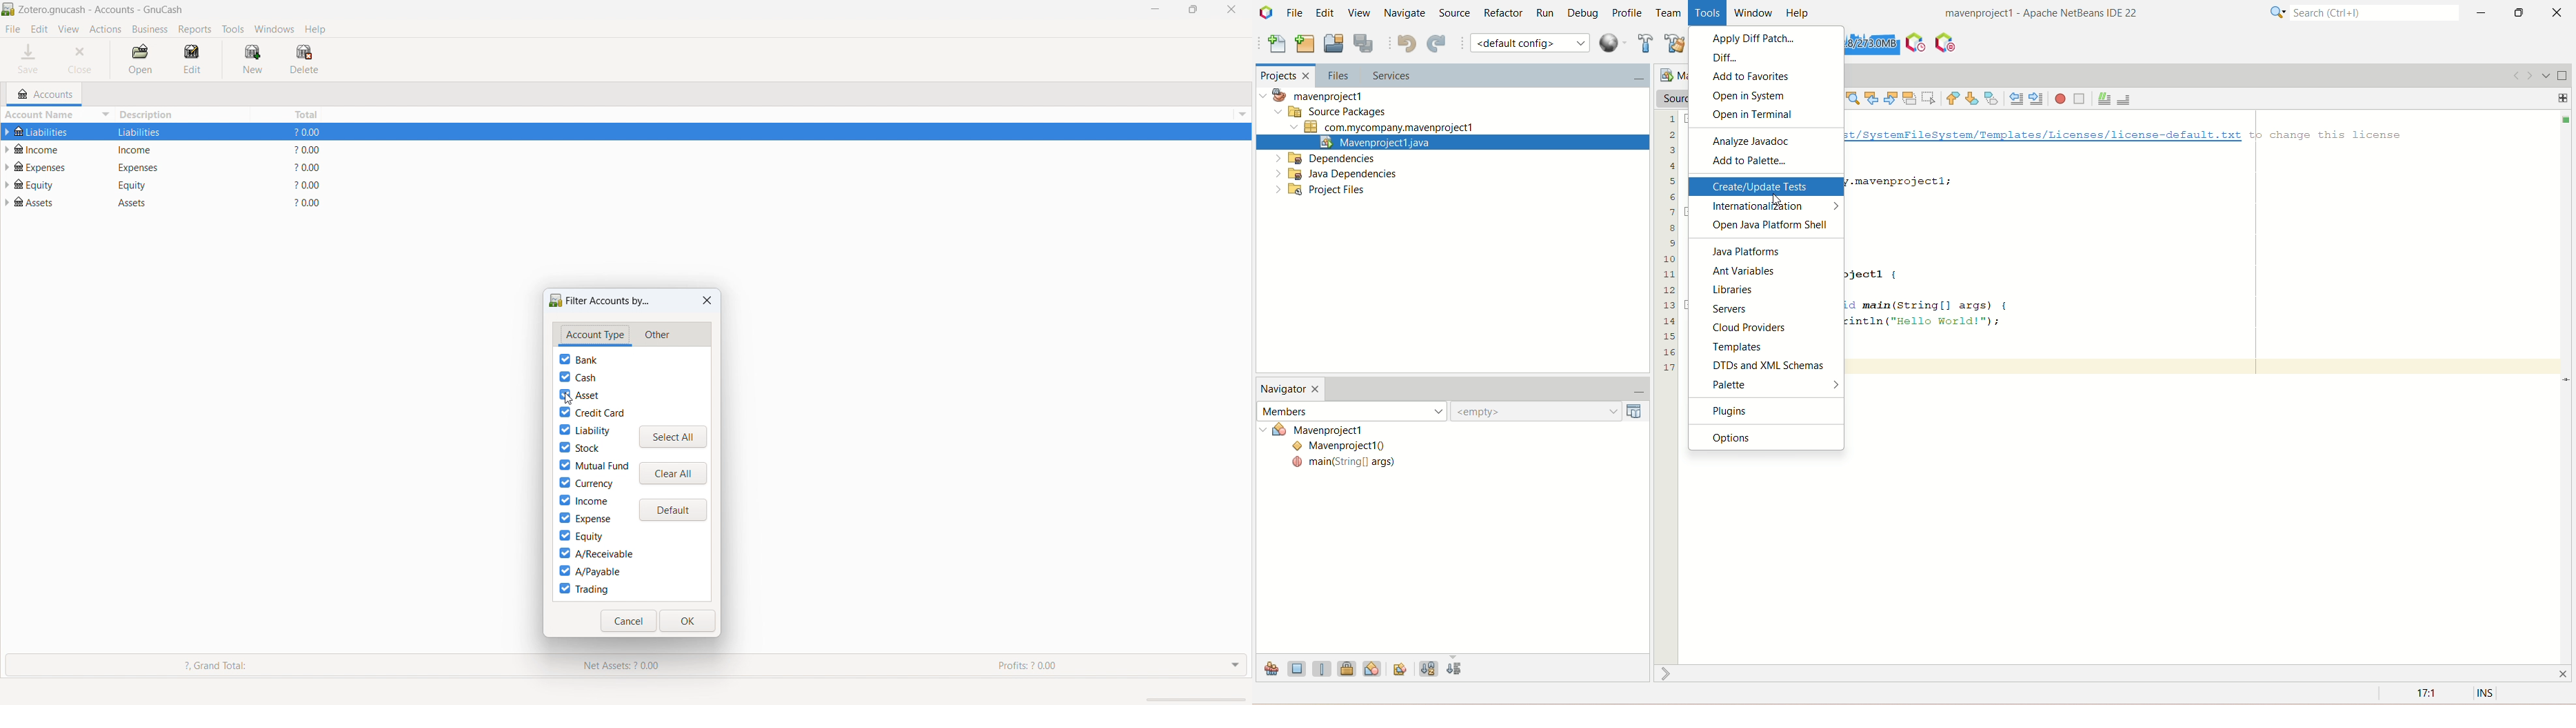 This screenshot has width=2576, height=728. Describe the element at coordinates (579, 359) in the screenshot. I see `bank` at that location.